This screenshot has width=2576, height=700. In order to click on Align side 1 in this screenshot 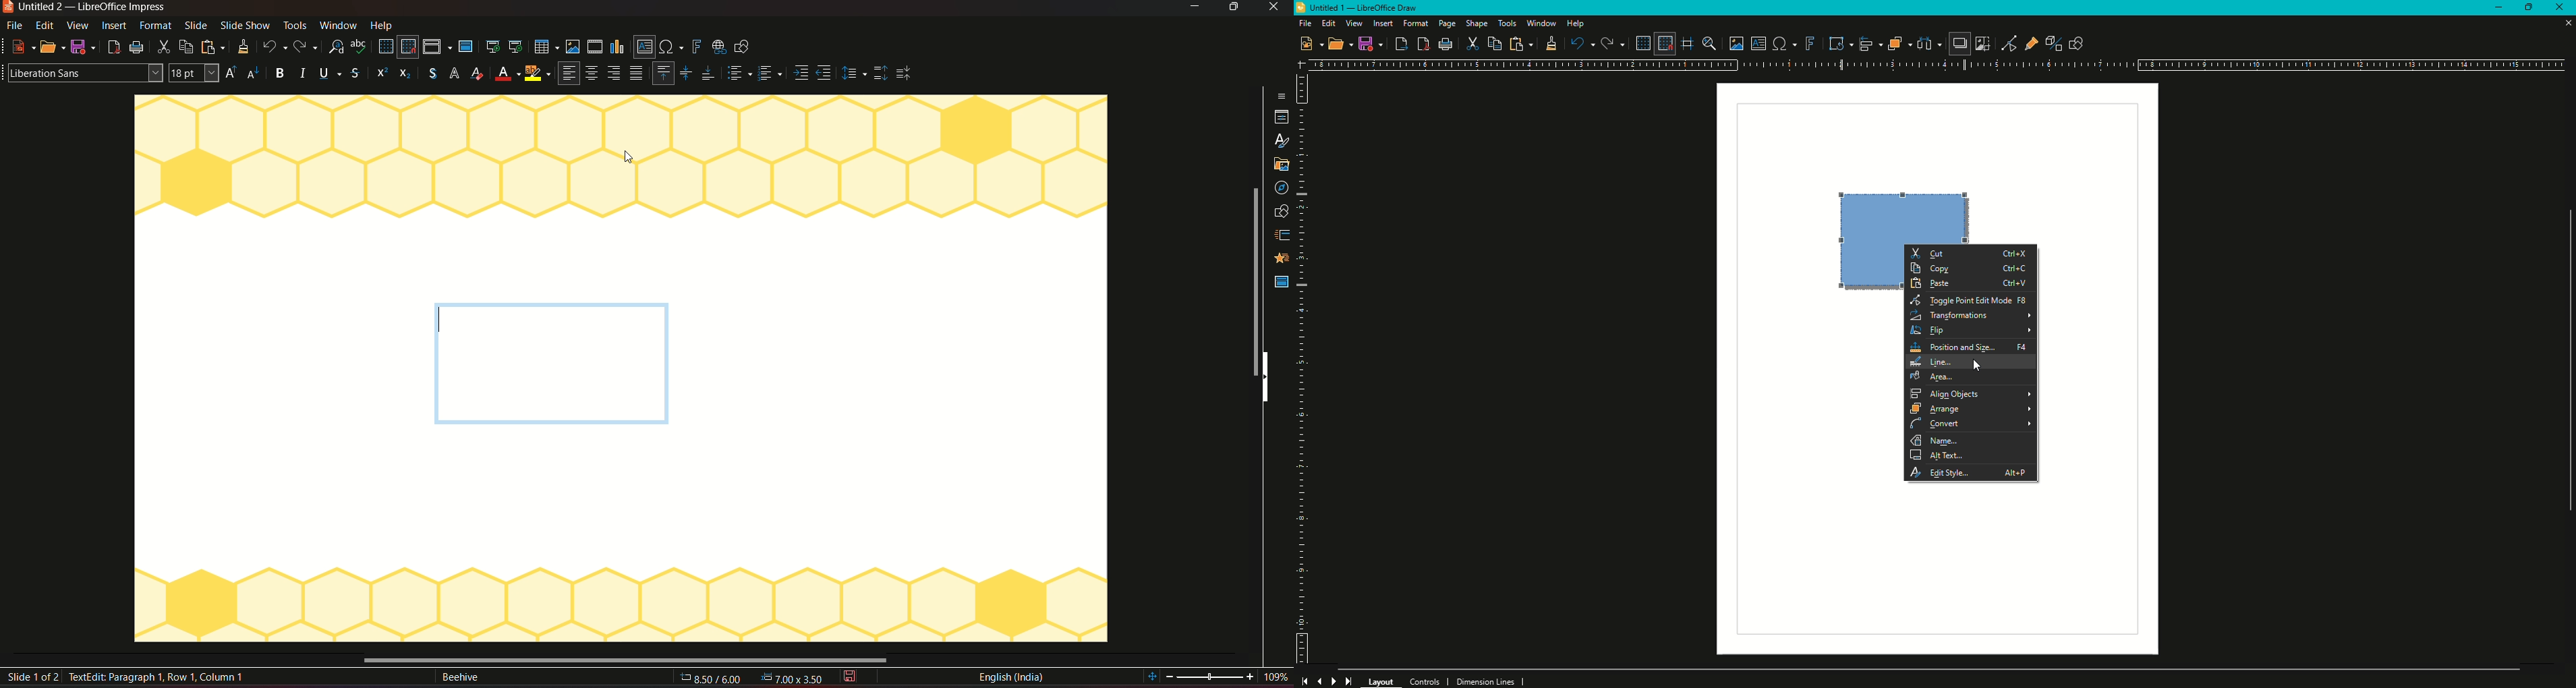, I will do `click(800, 74)`.